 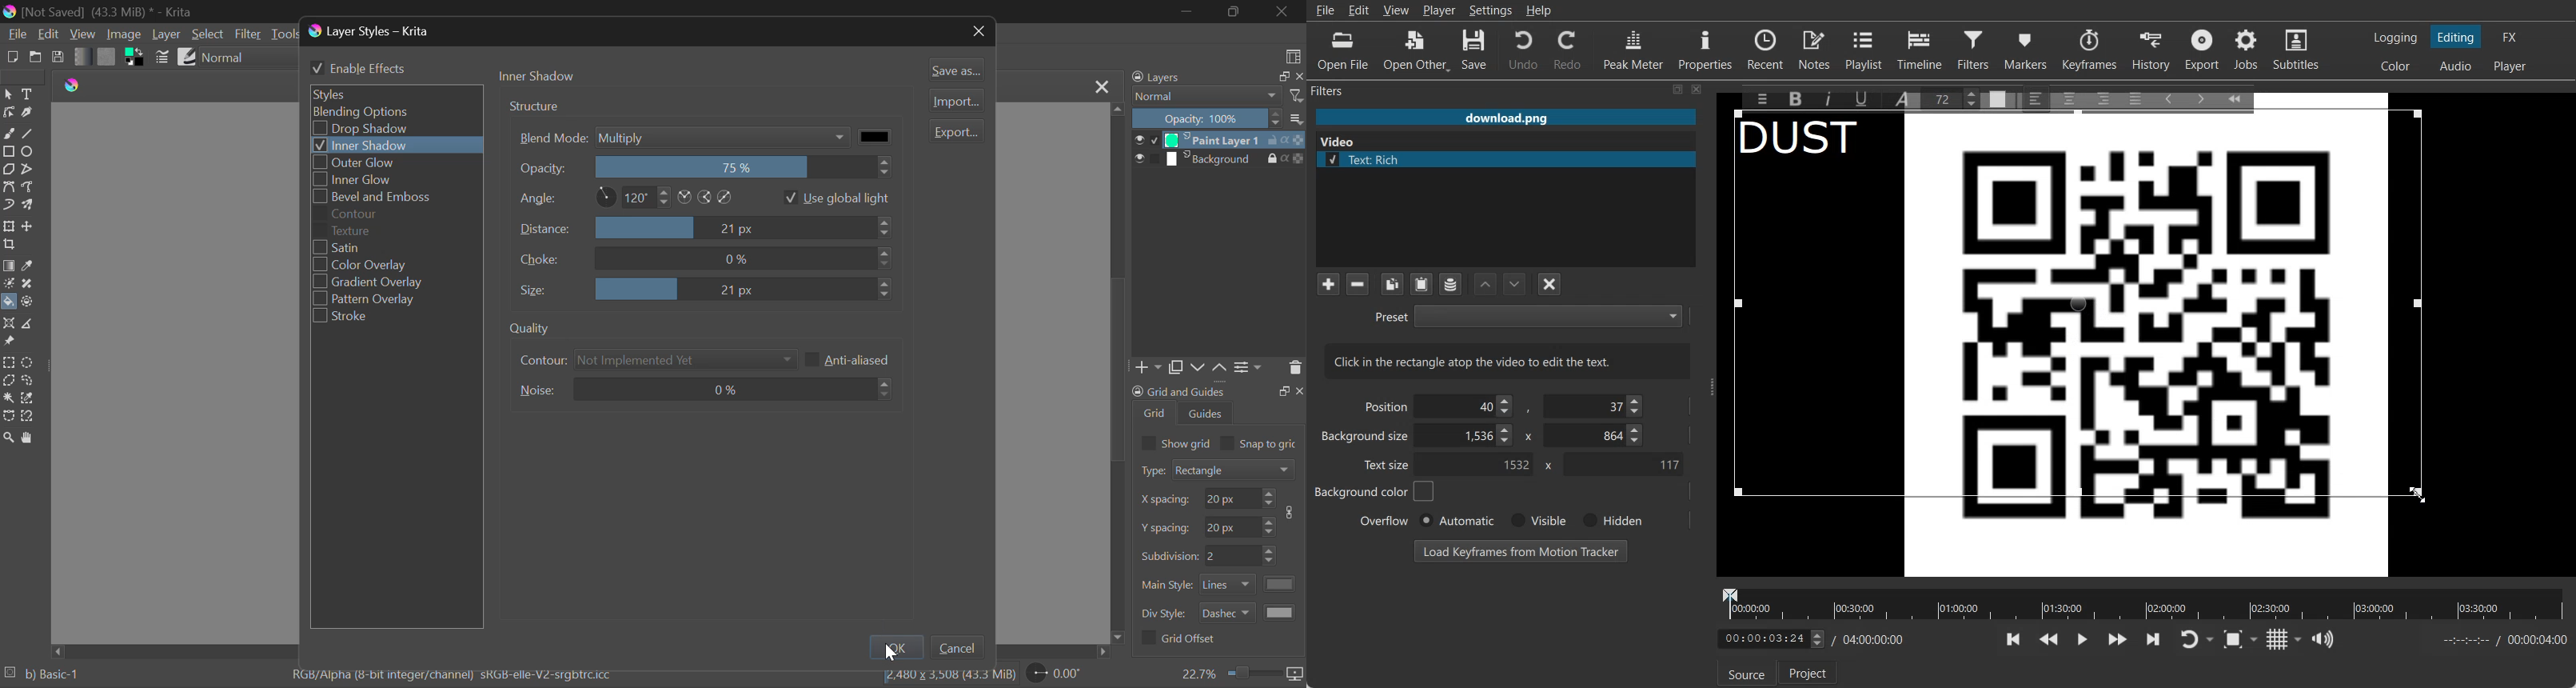 I want to click on quality, so click(x=528, y=327).